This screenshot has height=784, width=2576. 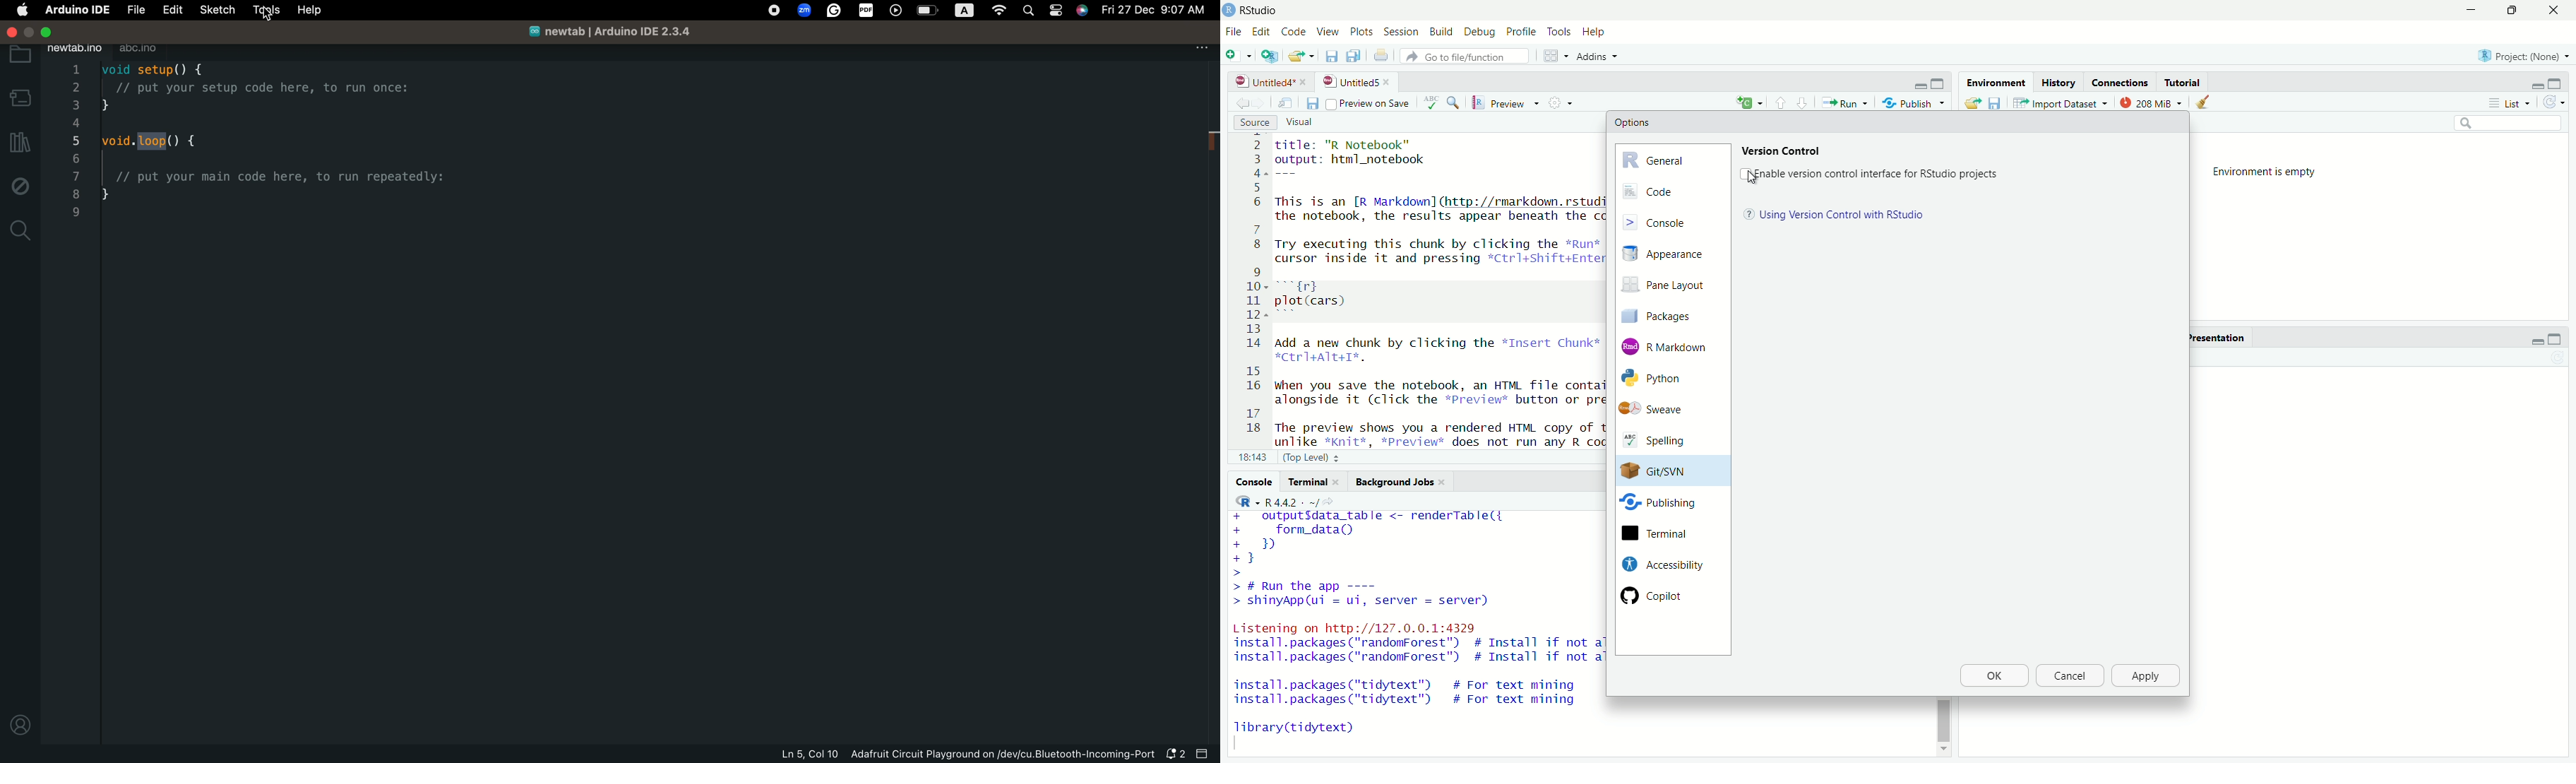 What do you see at coordinates (2185, 82) in the screenshot?
I see `Tutorial` at bounding box center [2185, 82].